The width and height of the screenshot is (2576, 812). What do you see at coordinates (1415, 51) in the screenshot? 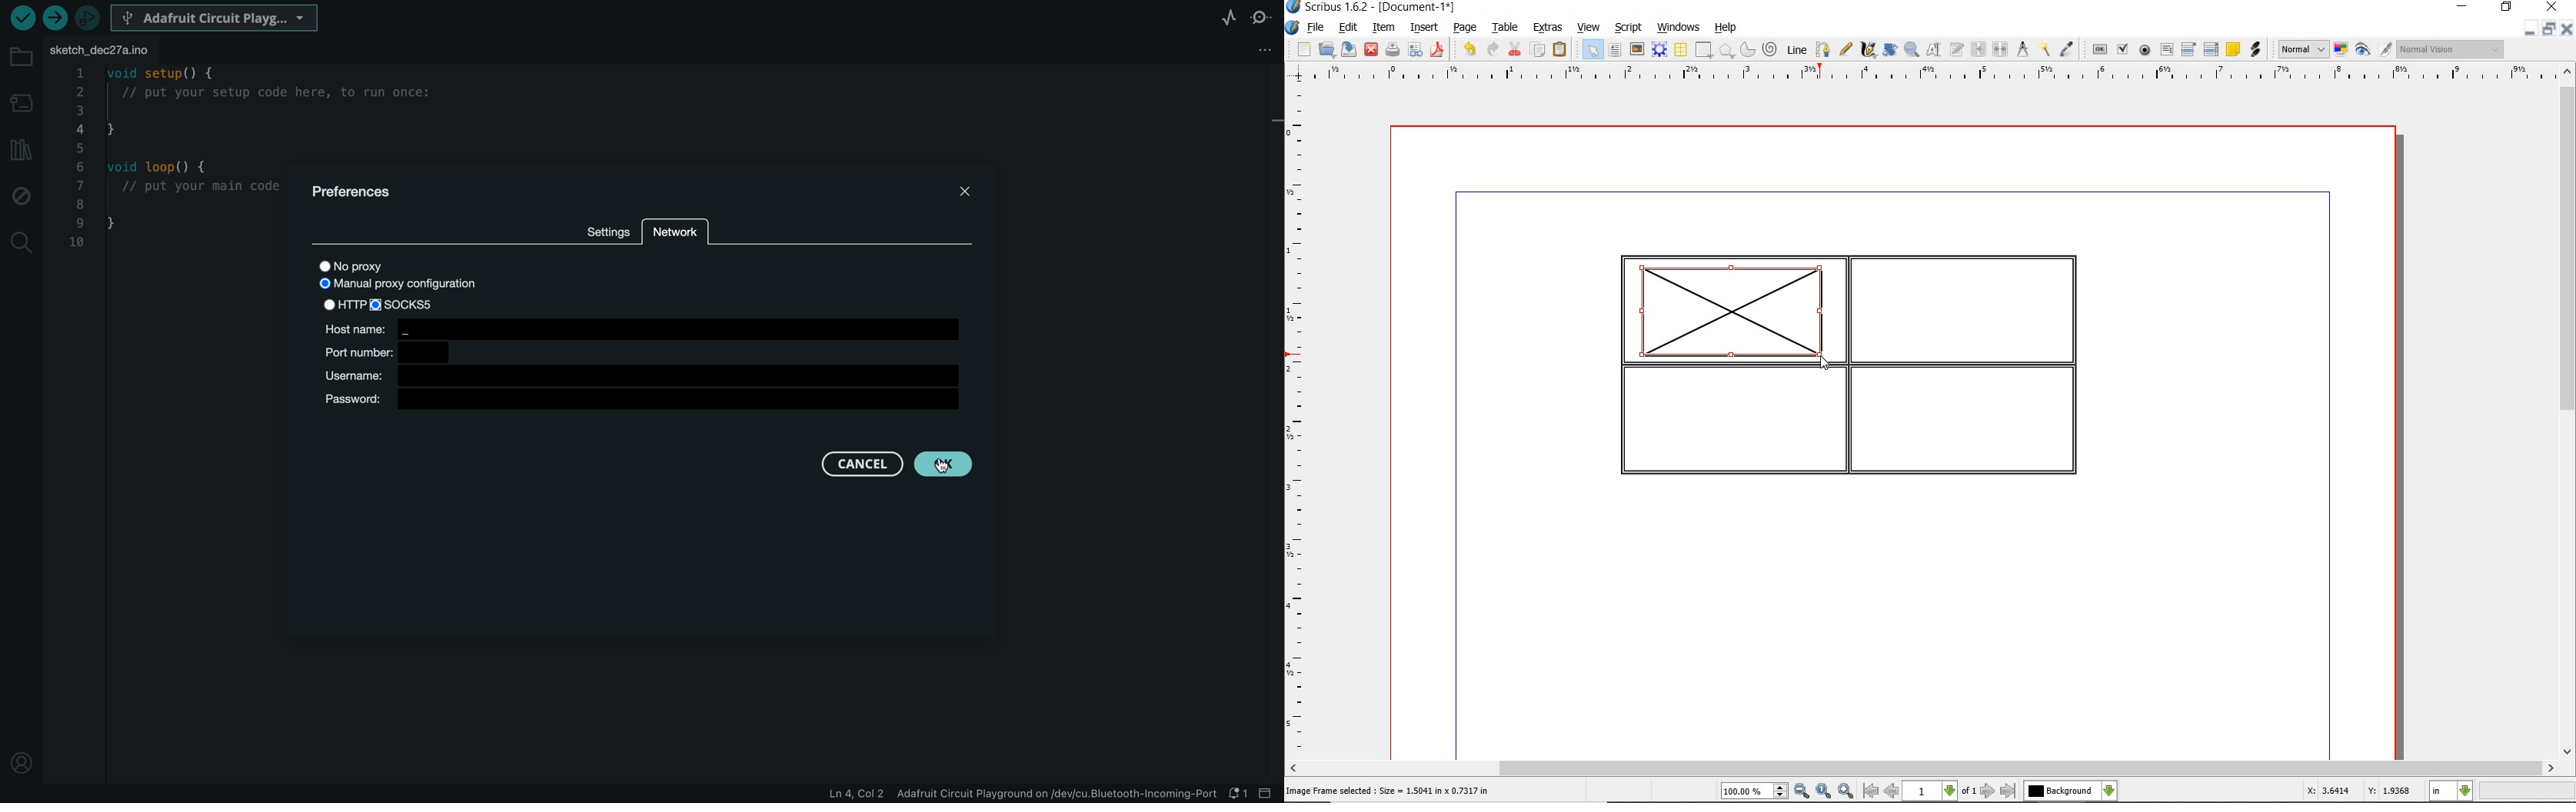
I see `preflight verifier` at bounding box center [1415, 51].